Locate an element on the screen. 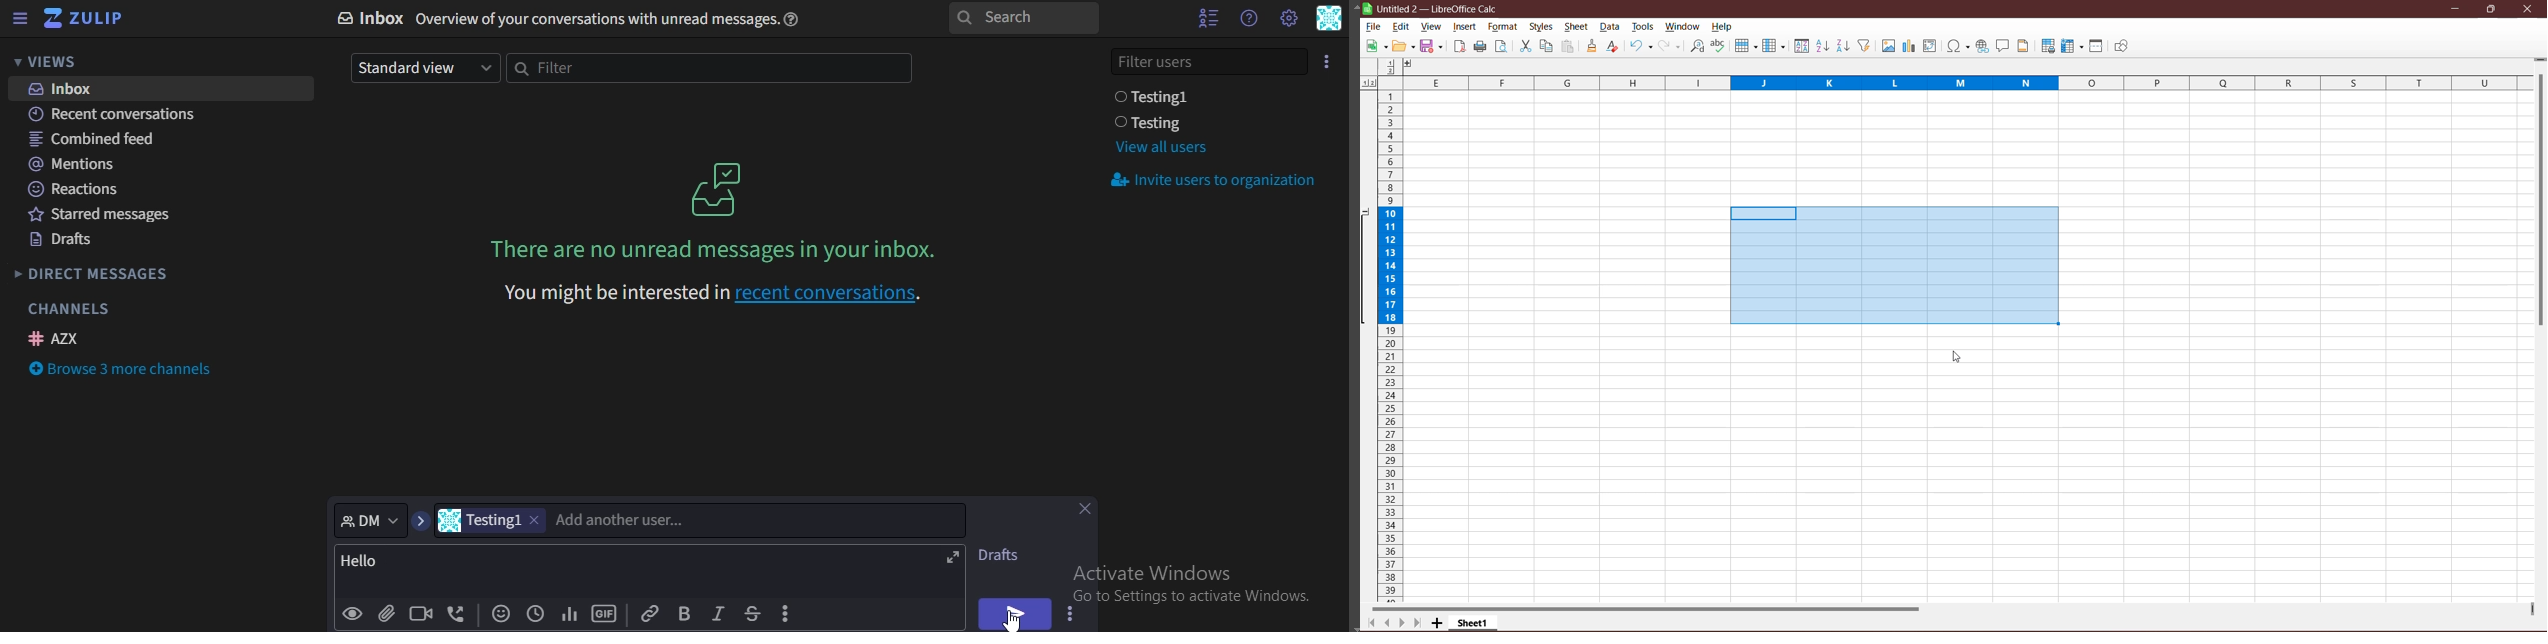 This screenshot has height=644, width=2548. invite users to organization is located at coordinates (1217, 182).